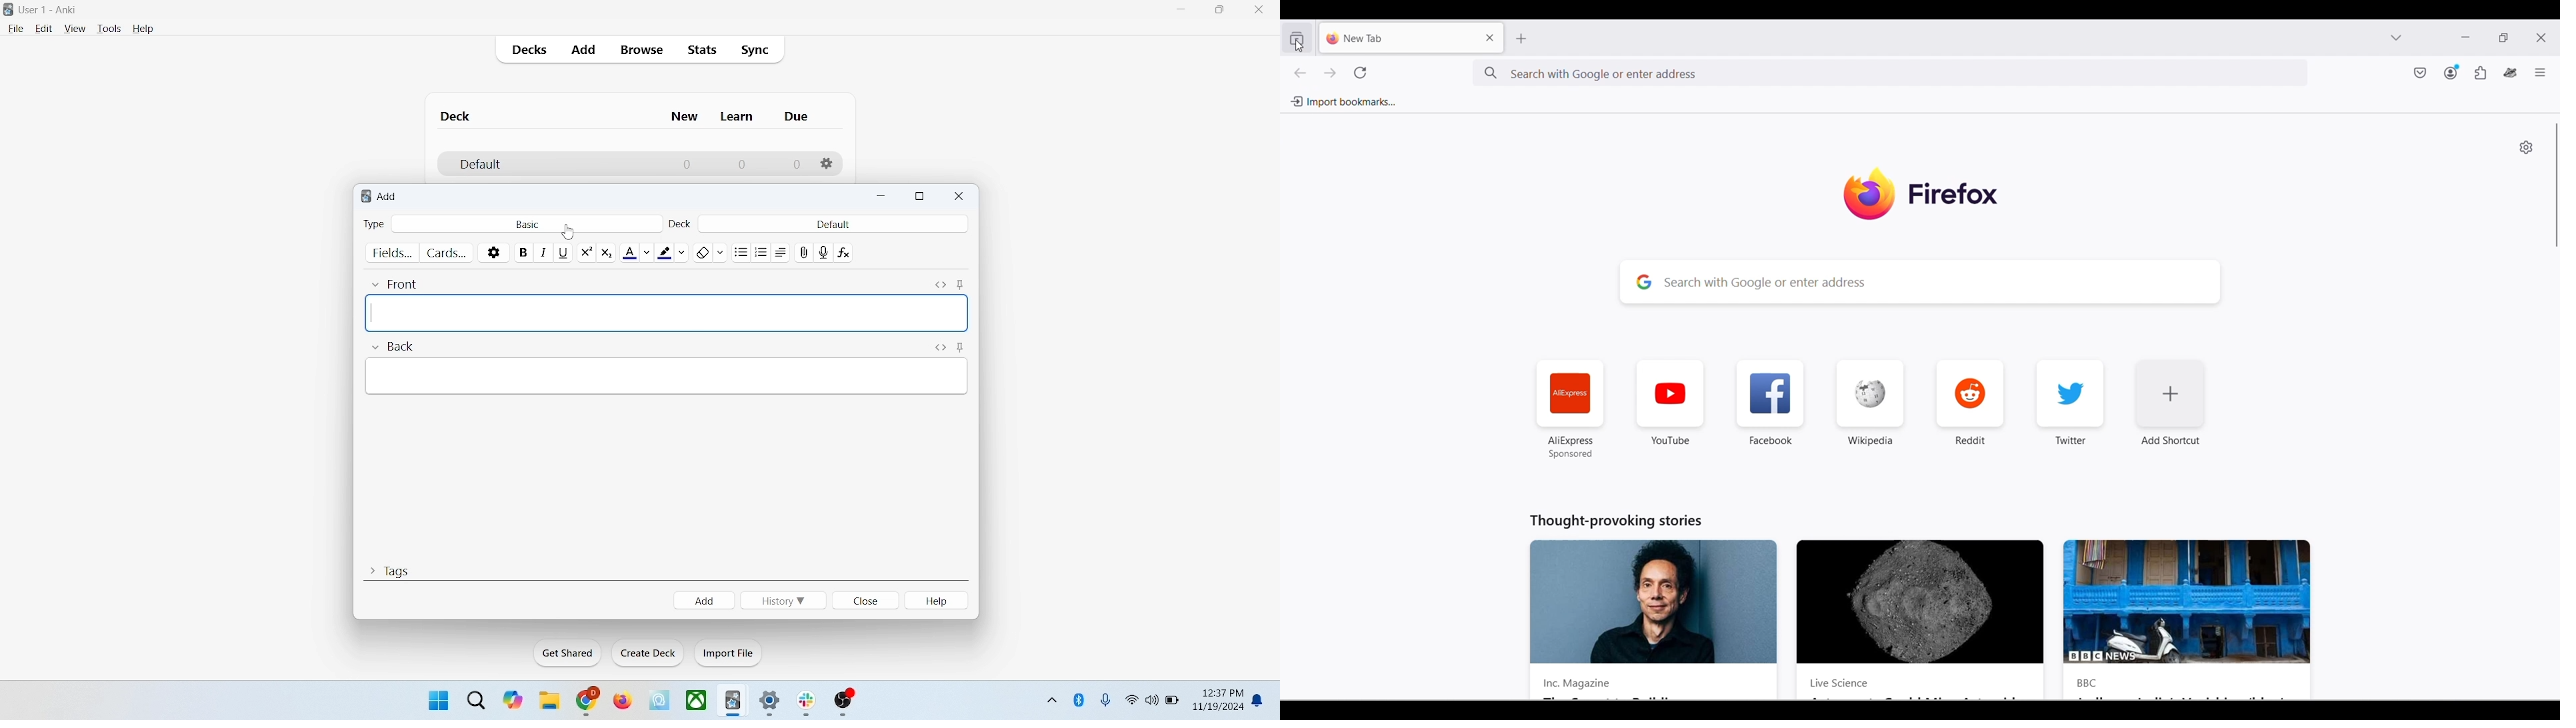  I want to click on minimize, so click(1183, 10).